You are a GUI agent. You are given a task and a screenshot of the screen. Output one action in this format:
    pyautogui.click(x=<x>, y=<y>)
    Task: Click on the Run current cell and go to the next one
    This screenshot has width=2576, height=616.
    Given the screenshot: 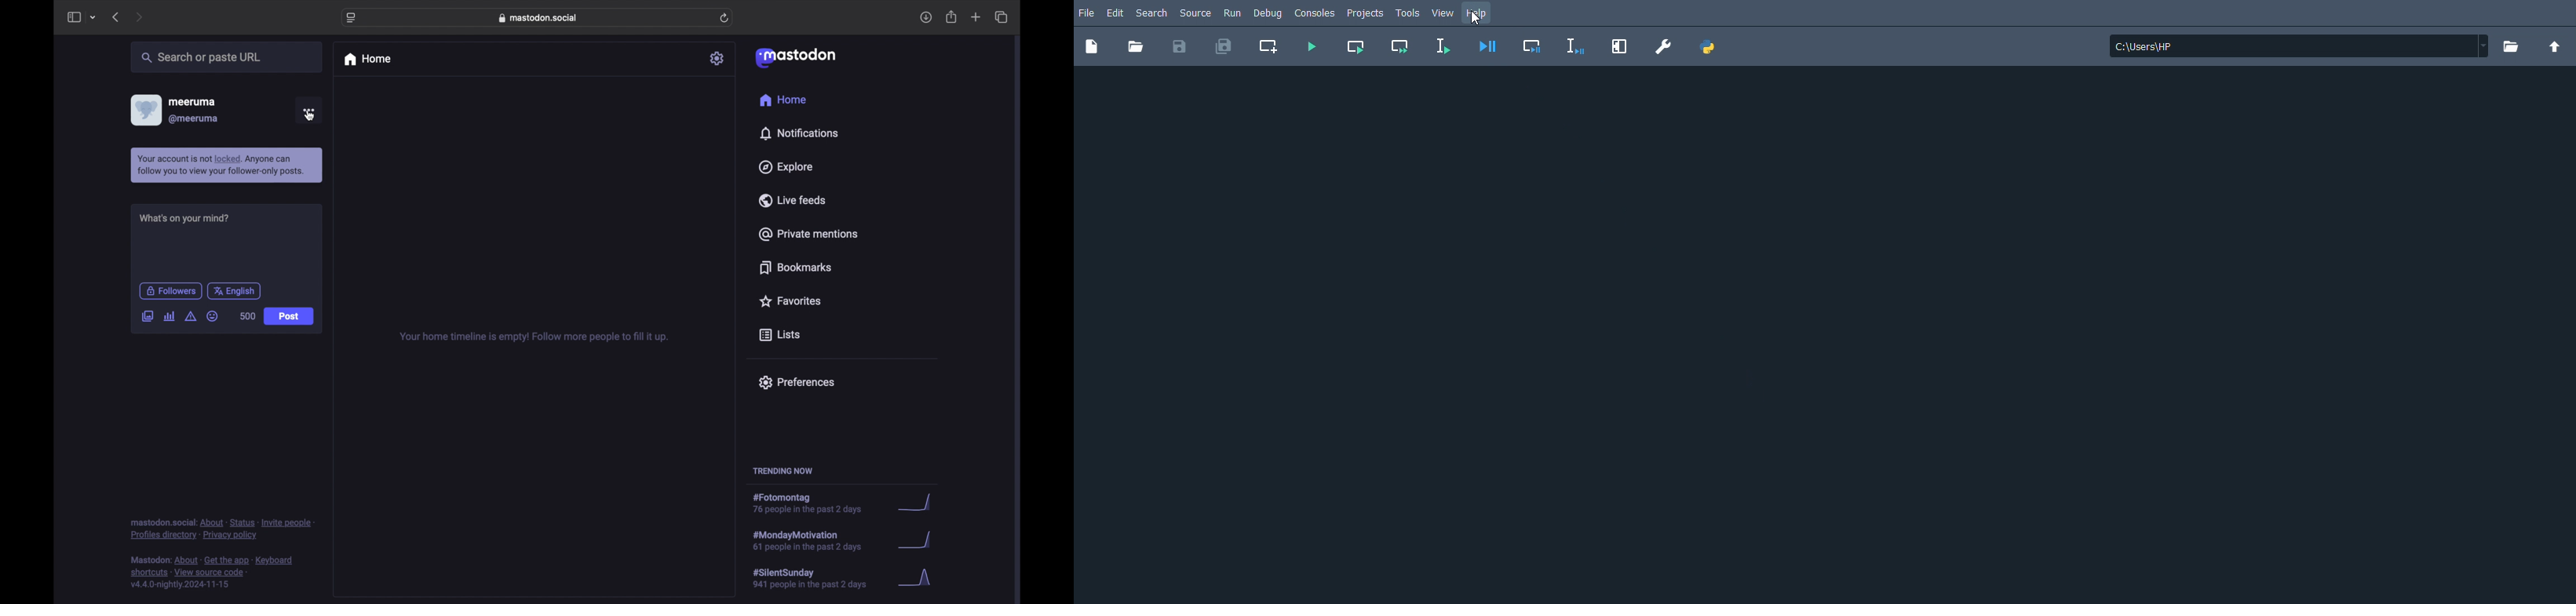 What is the action you would take?
    pyautogui.click(x=1401, y=47)
    